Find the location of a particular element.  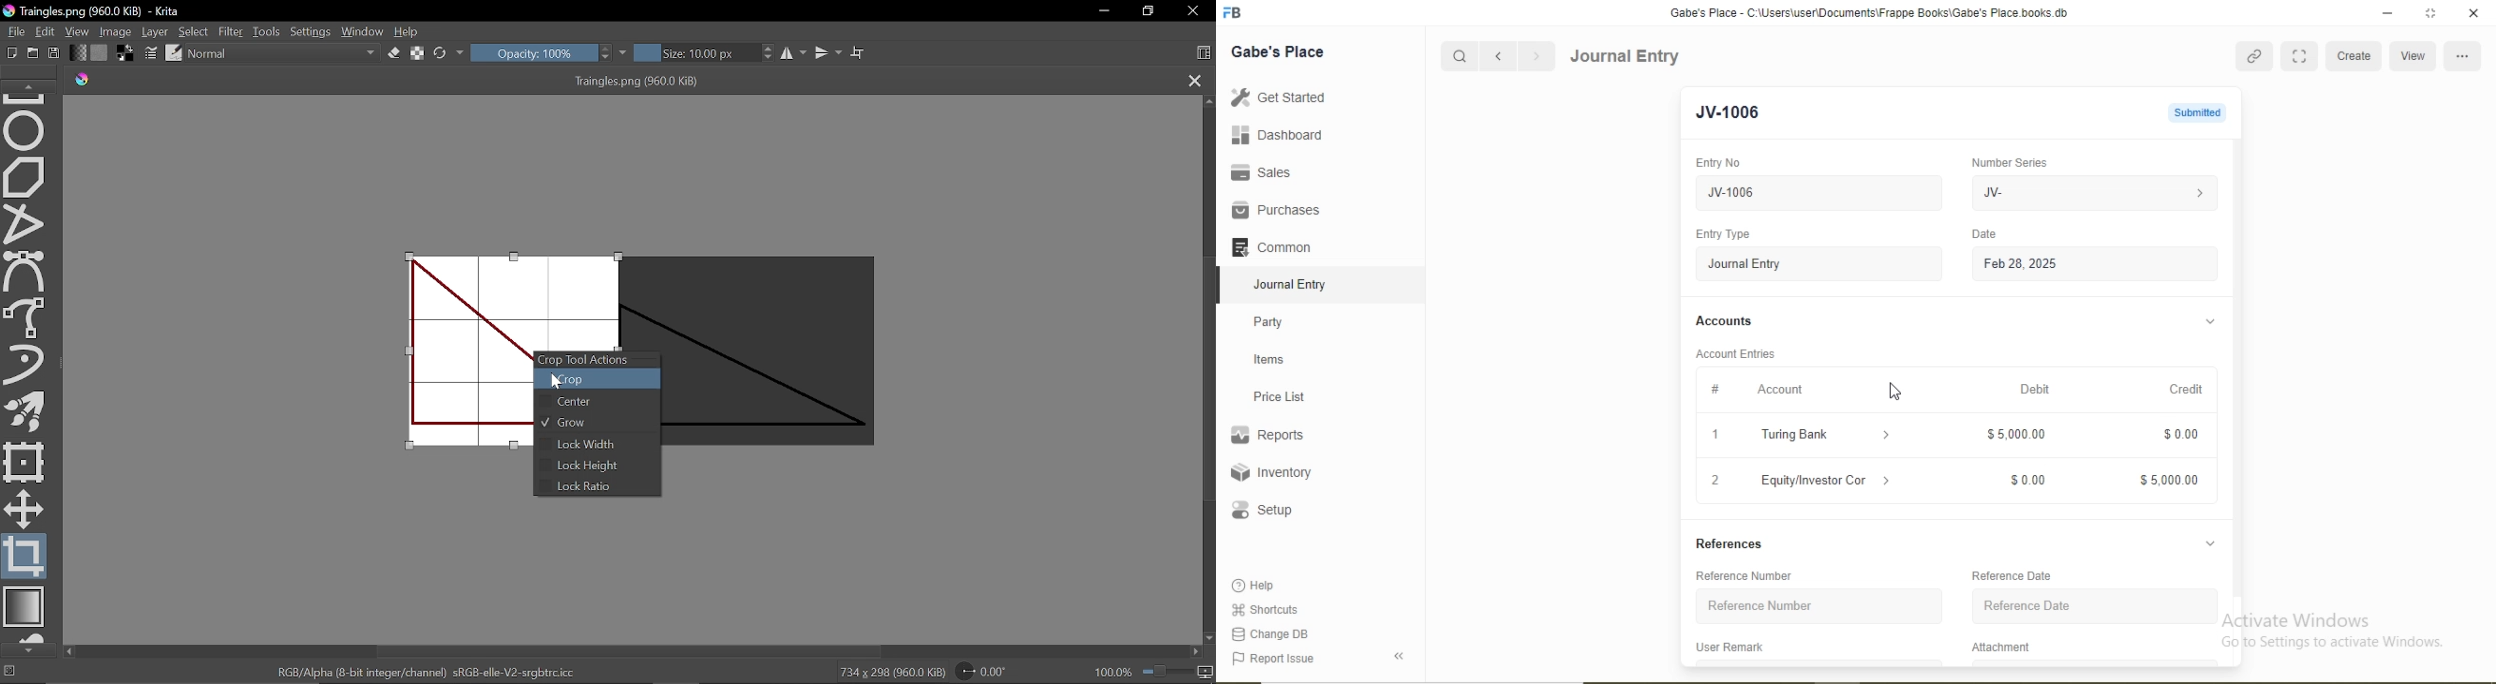

Freehand select tool is located at coordinates (27, 316).